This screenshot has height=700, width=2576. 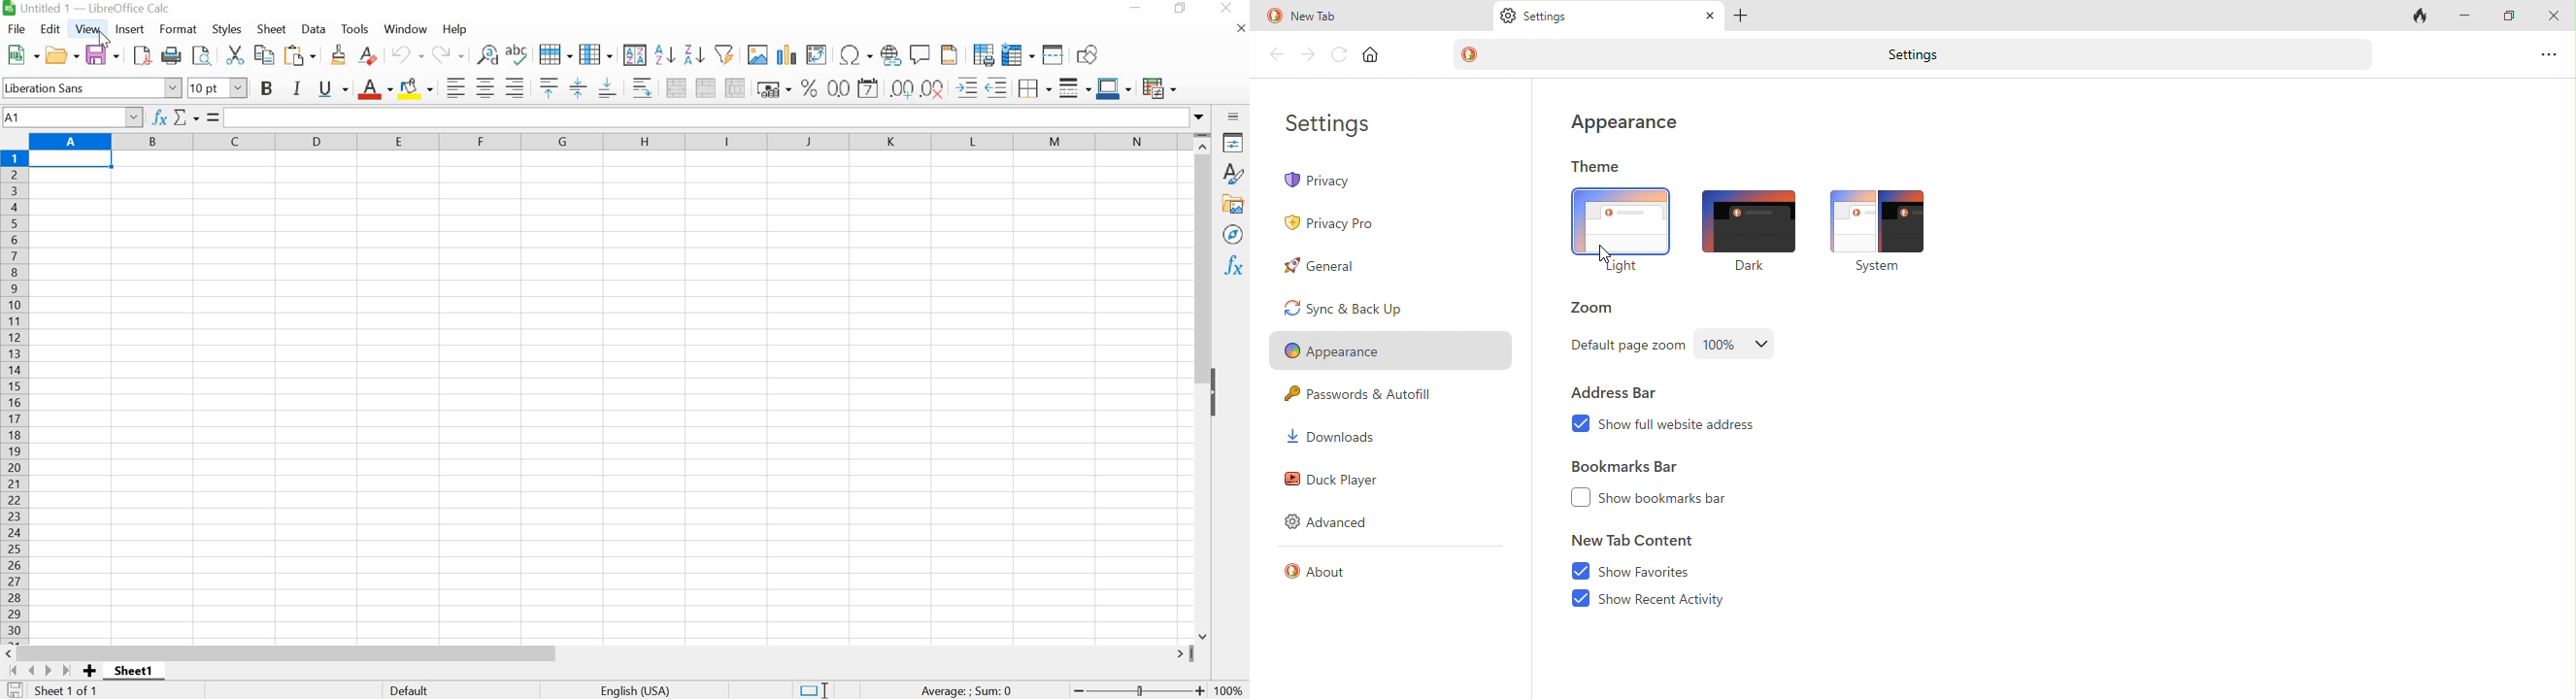 I want to click on CLOSE, so click(x=1226, y=10).